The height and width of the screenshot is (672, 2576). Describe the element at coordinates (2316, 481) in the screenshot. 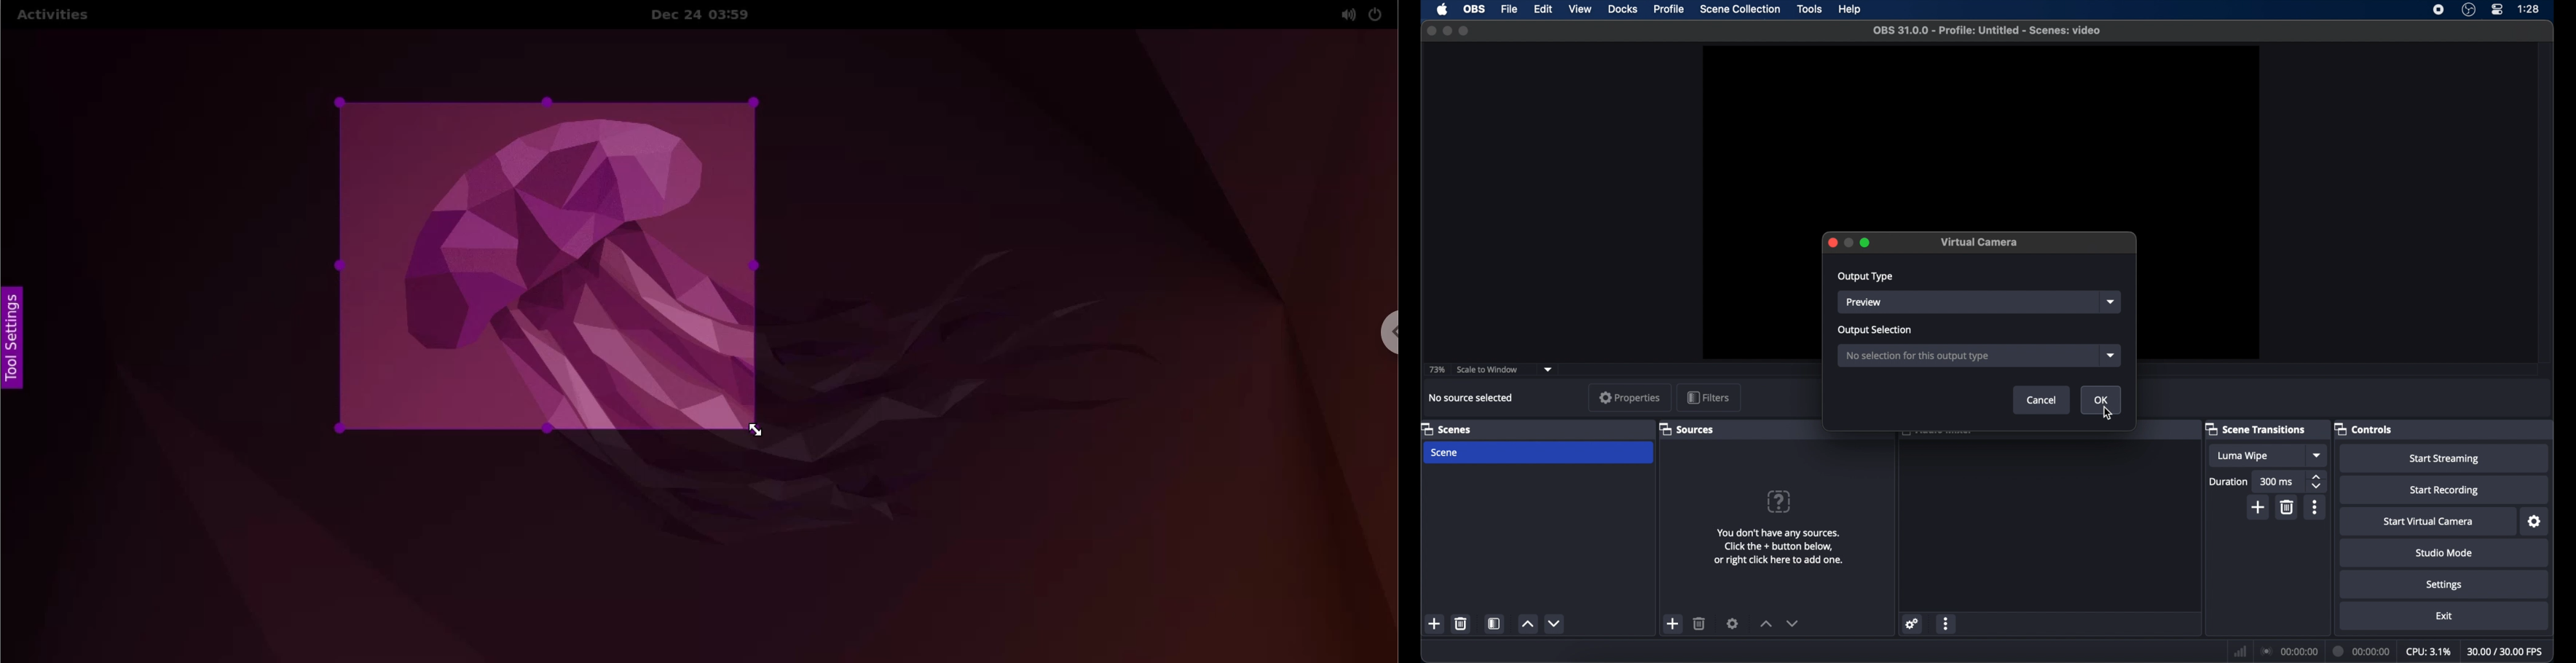

I see `stepper buttons` at that location.